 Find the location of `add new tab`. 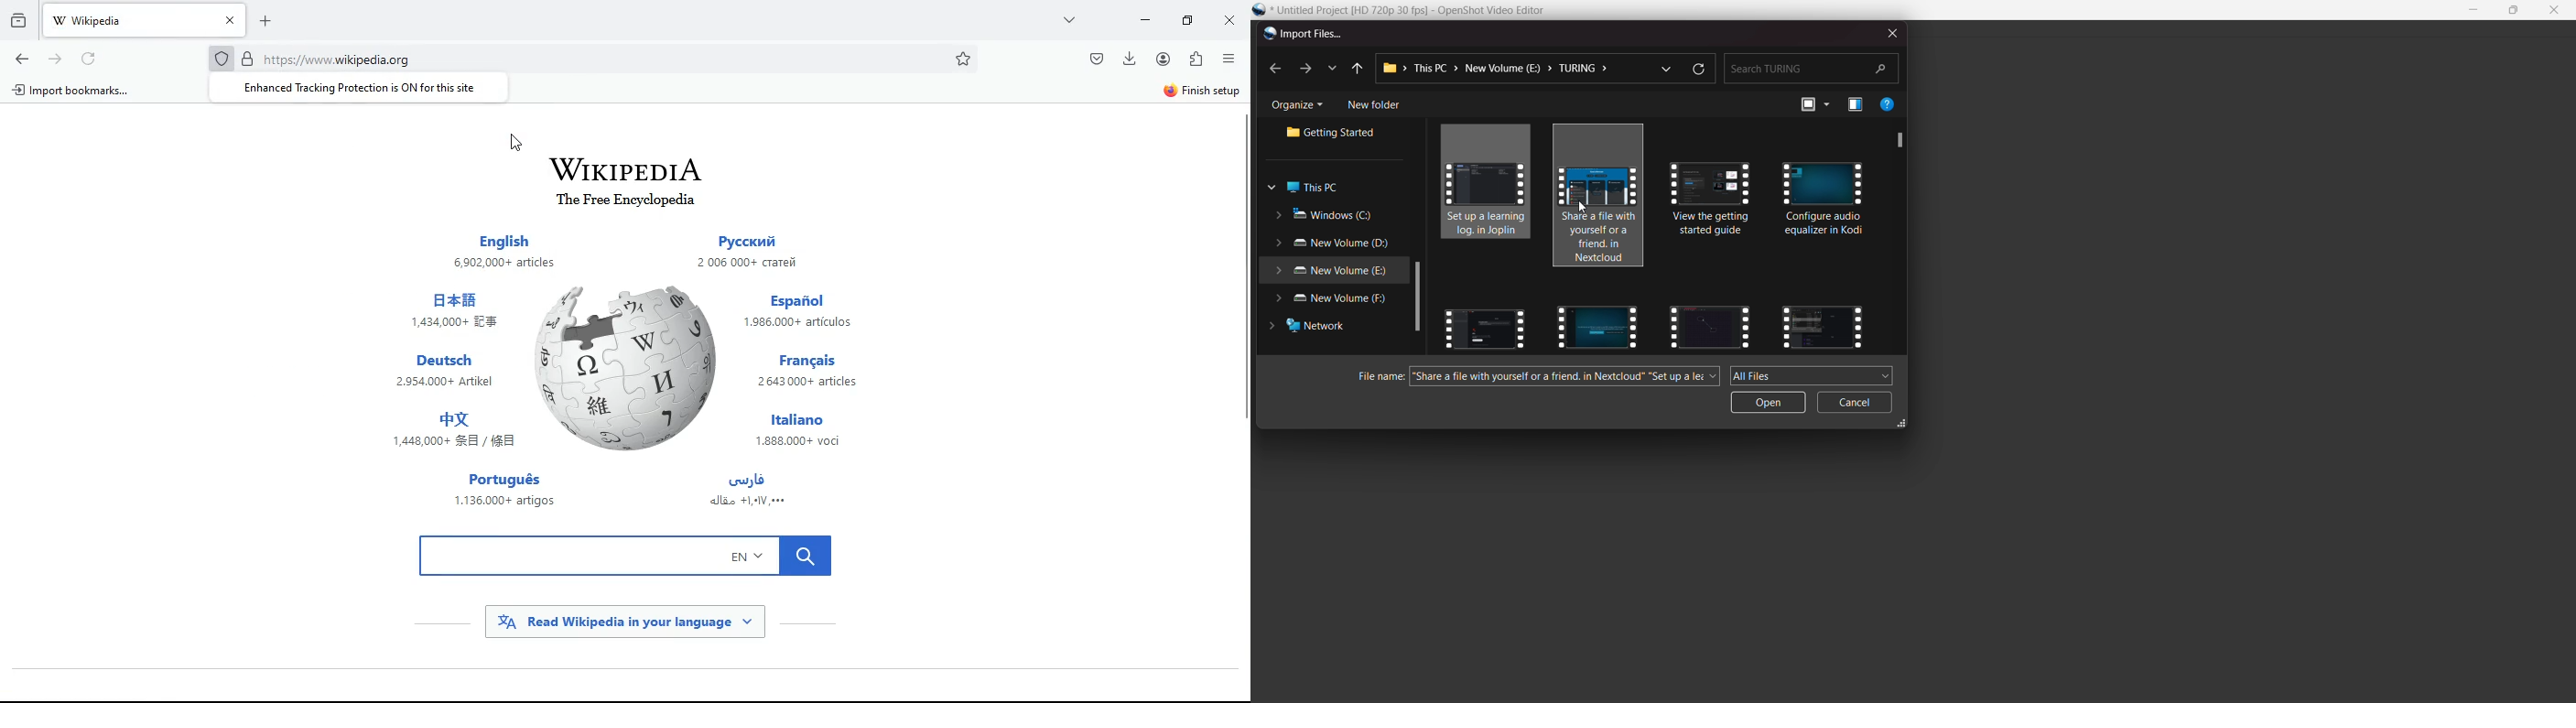

add new tab is located at coordinates (270, 21).